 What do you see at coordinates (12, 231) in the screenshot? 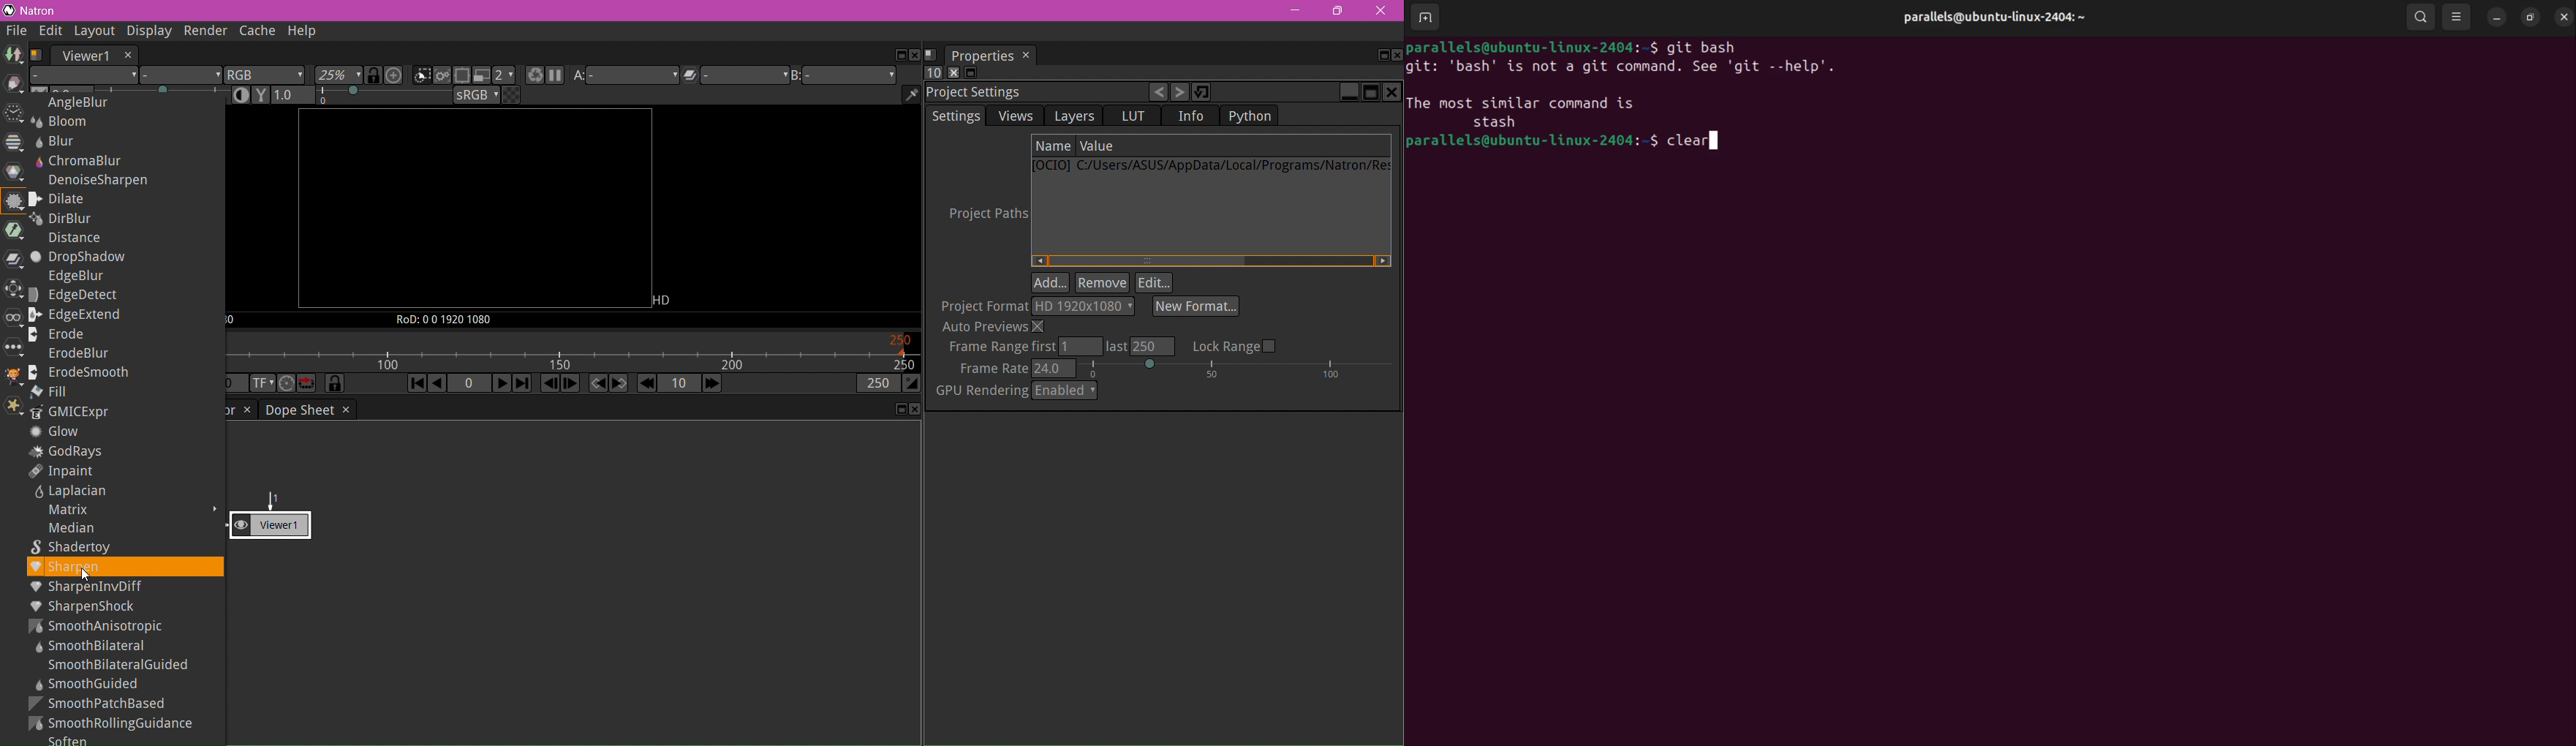
I see `Keyer` at bounding box center [12, 231].